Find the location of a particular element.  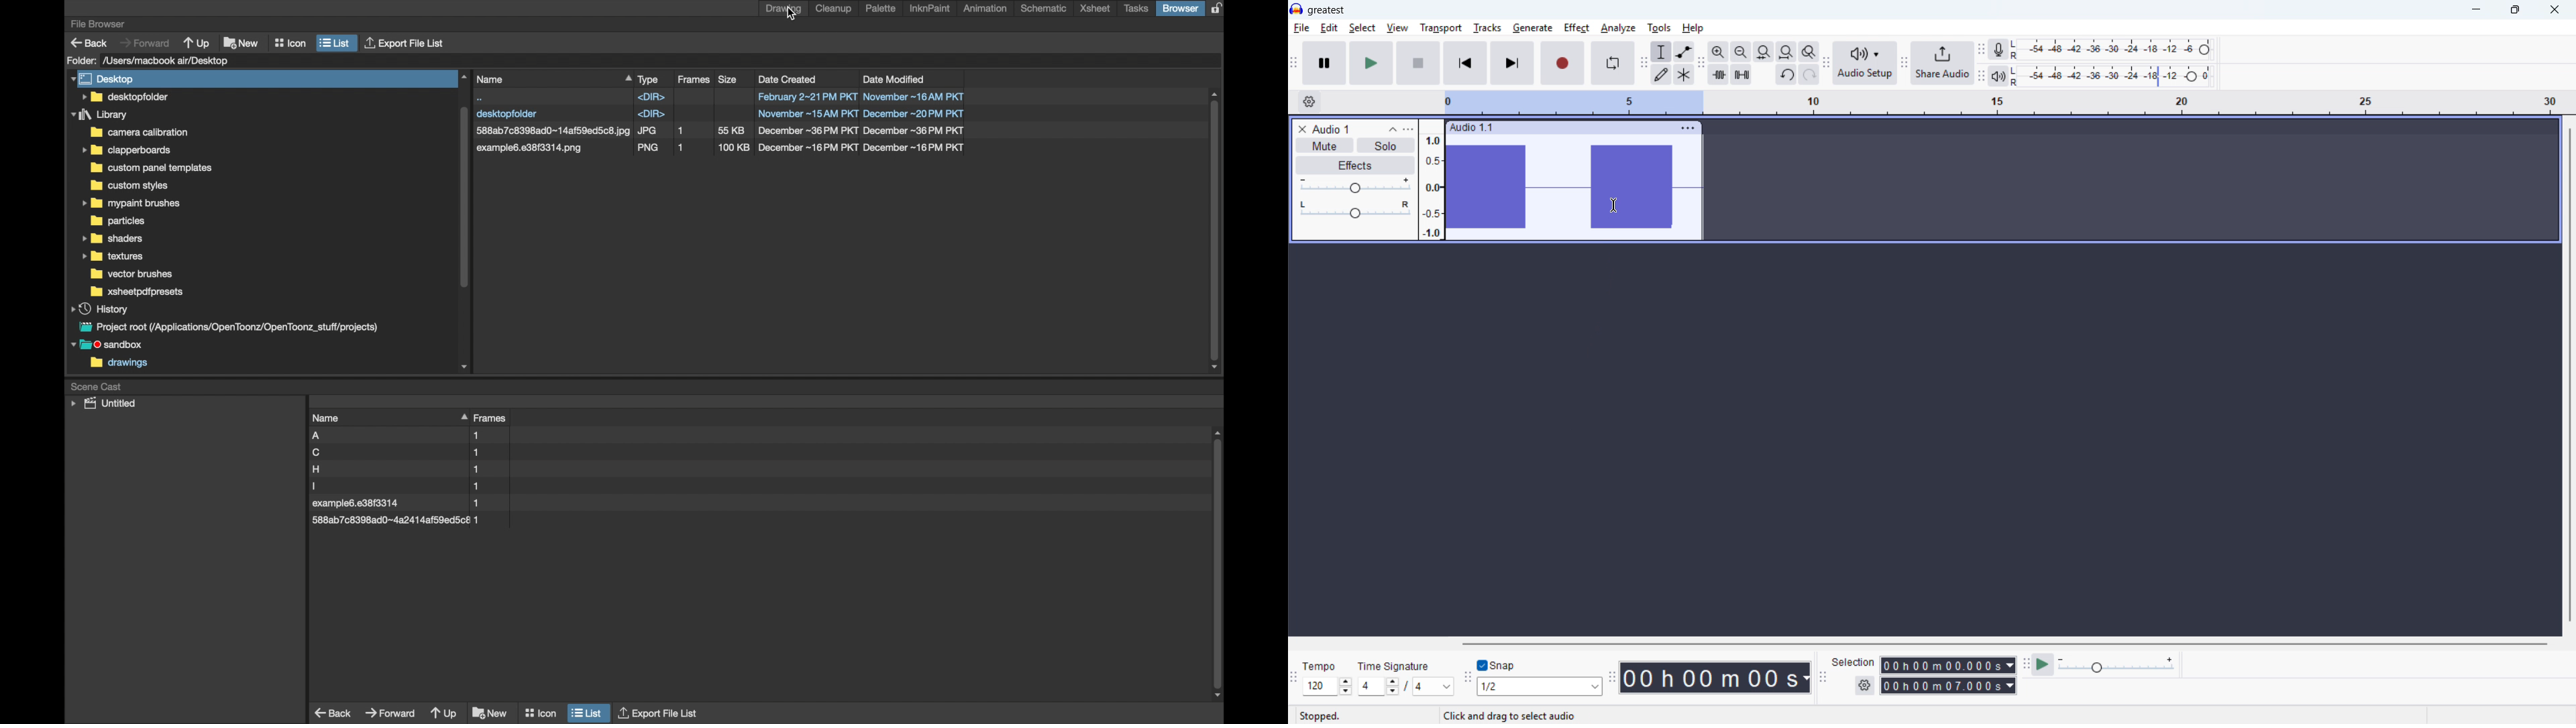

Toggle zoom  is located at coordinates (1809, 52).